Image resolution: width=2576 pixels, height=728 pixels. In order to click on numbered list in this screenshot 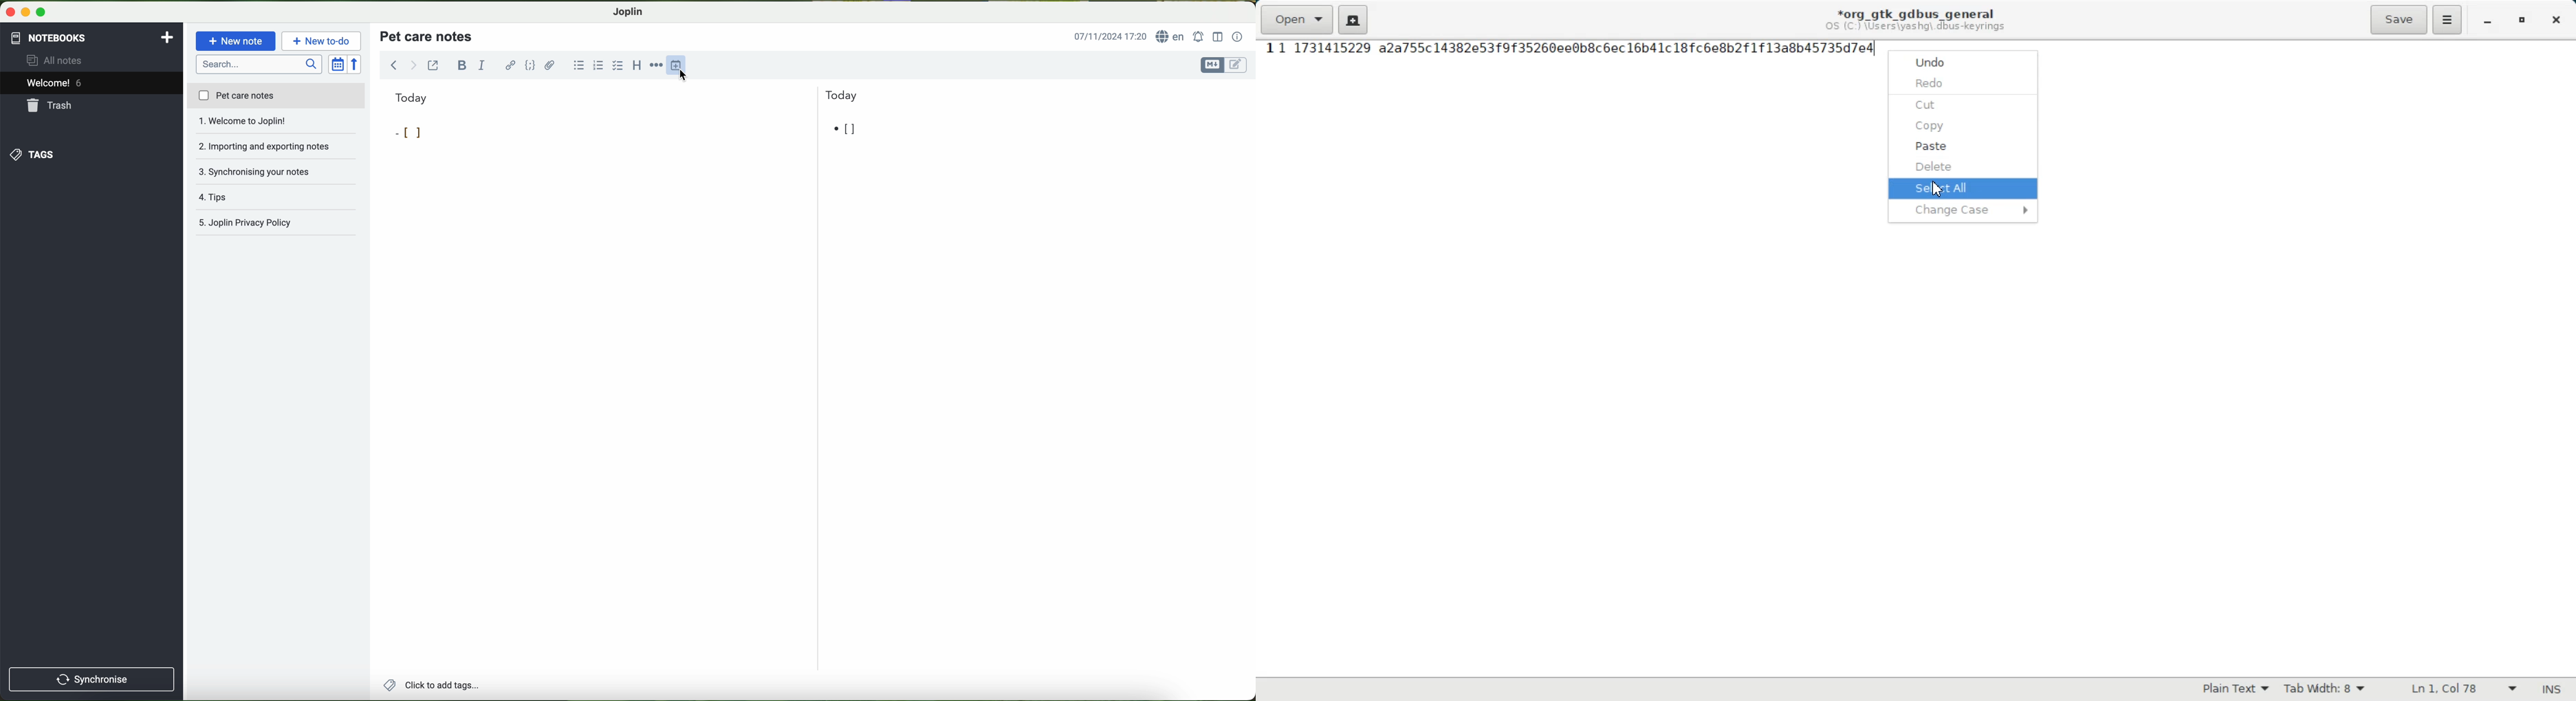, I will do `click(597, 65)`.